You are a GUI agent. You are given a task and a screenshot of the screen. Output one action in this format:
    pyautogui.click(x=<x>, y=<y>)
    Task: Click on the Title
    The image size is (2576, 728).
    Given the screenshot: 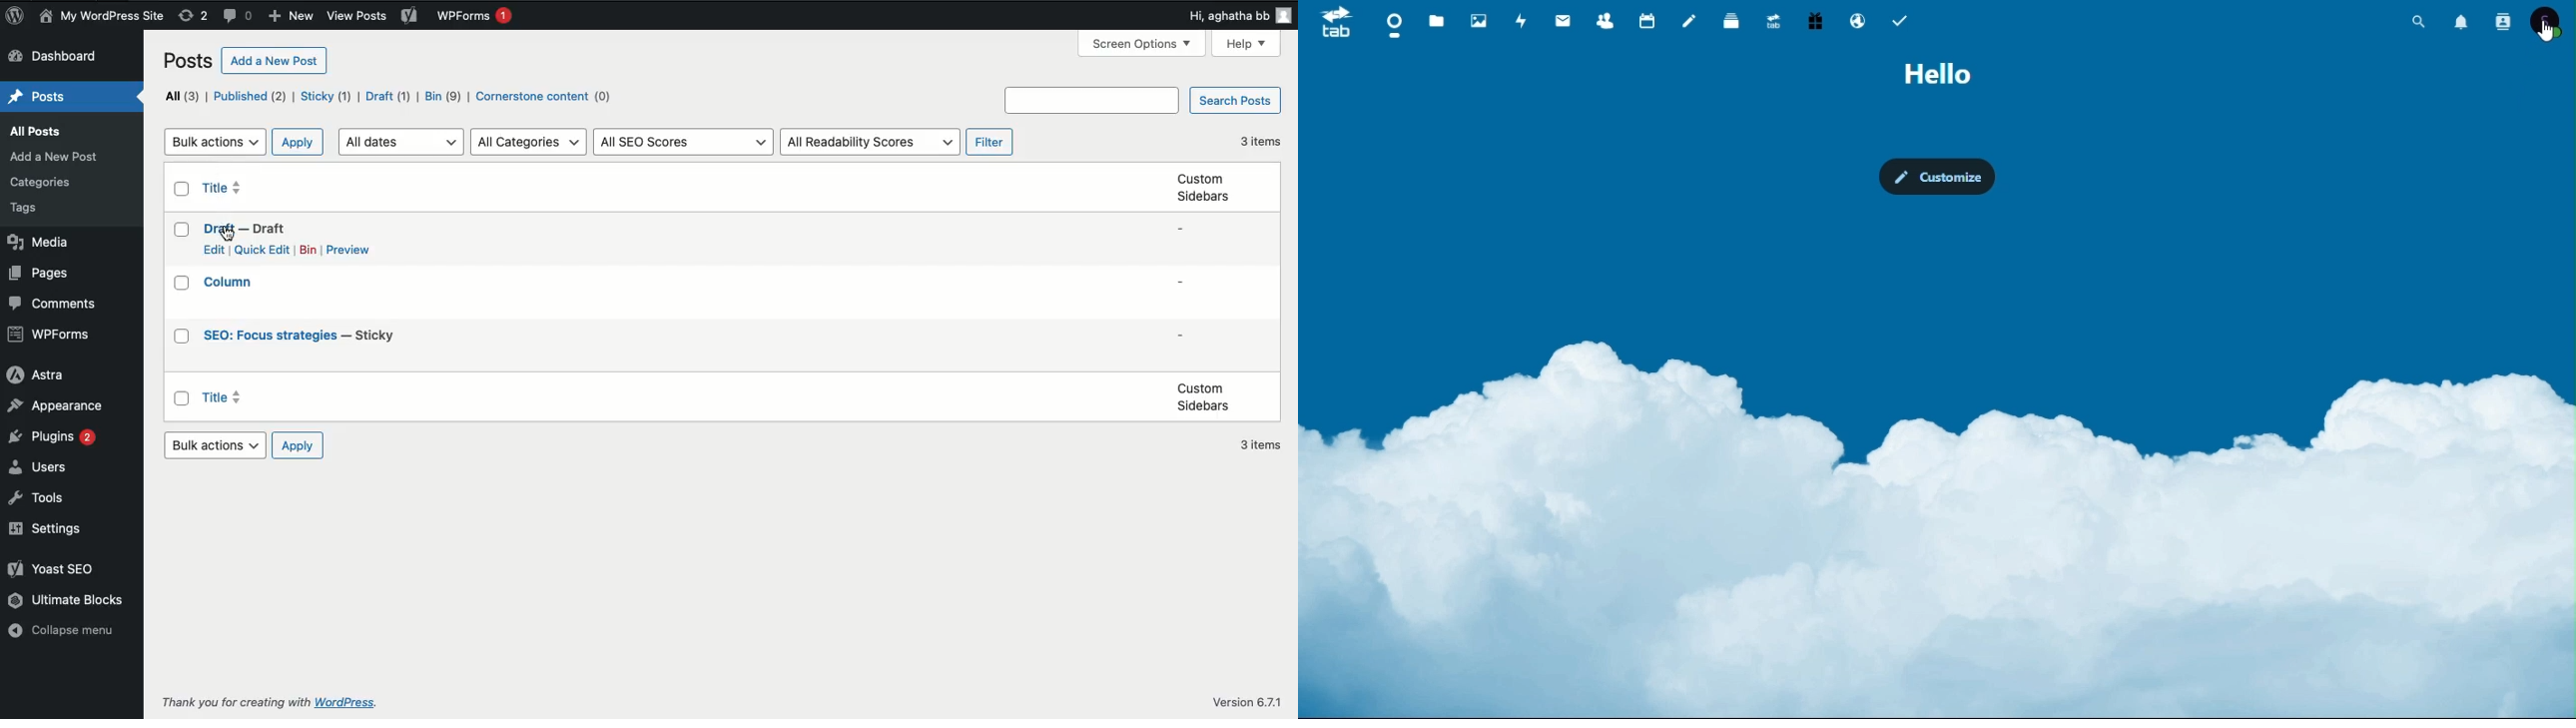 What is the action you would take?
    pyautogui.click(x=303, y=335)
    